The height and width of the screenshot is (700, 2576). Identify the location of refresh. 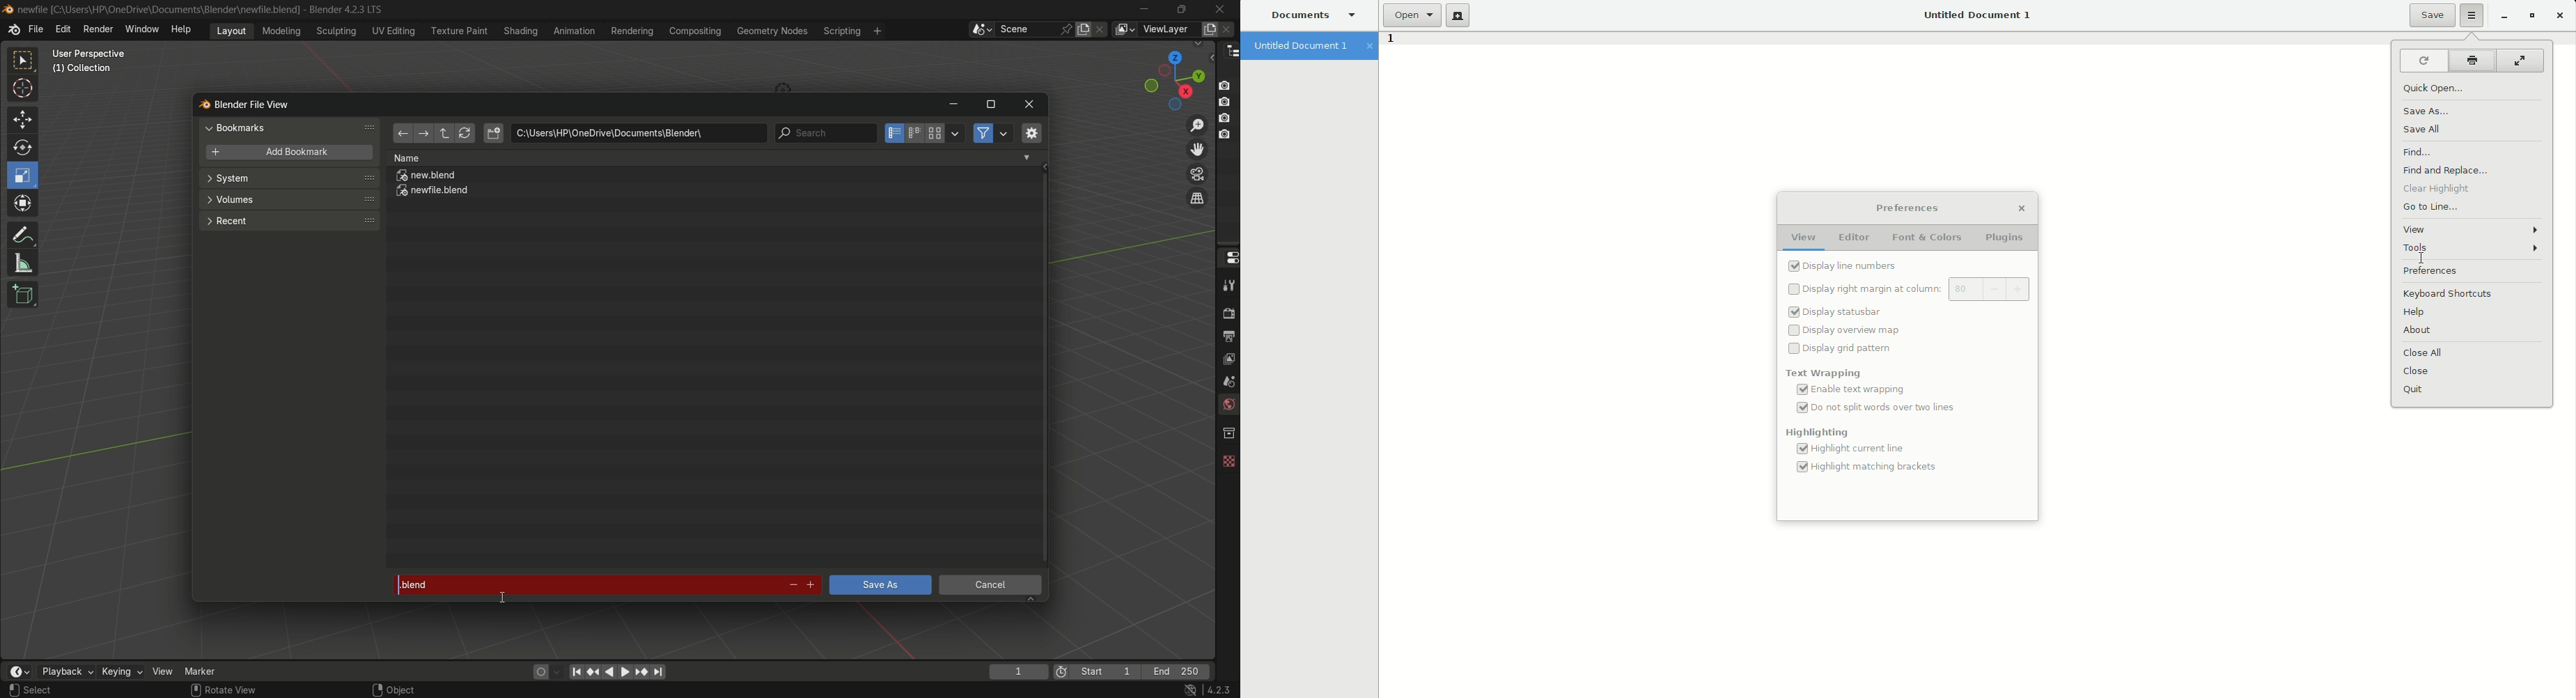
(465, 134).